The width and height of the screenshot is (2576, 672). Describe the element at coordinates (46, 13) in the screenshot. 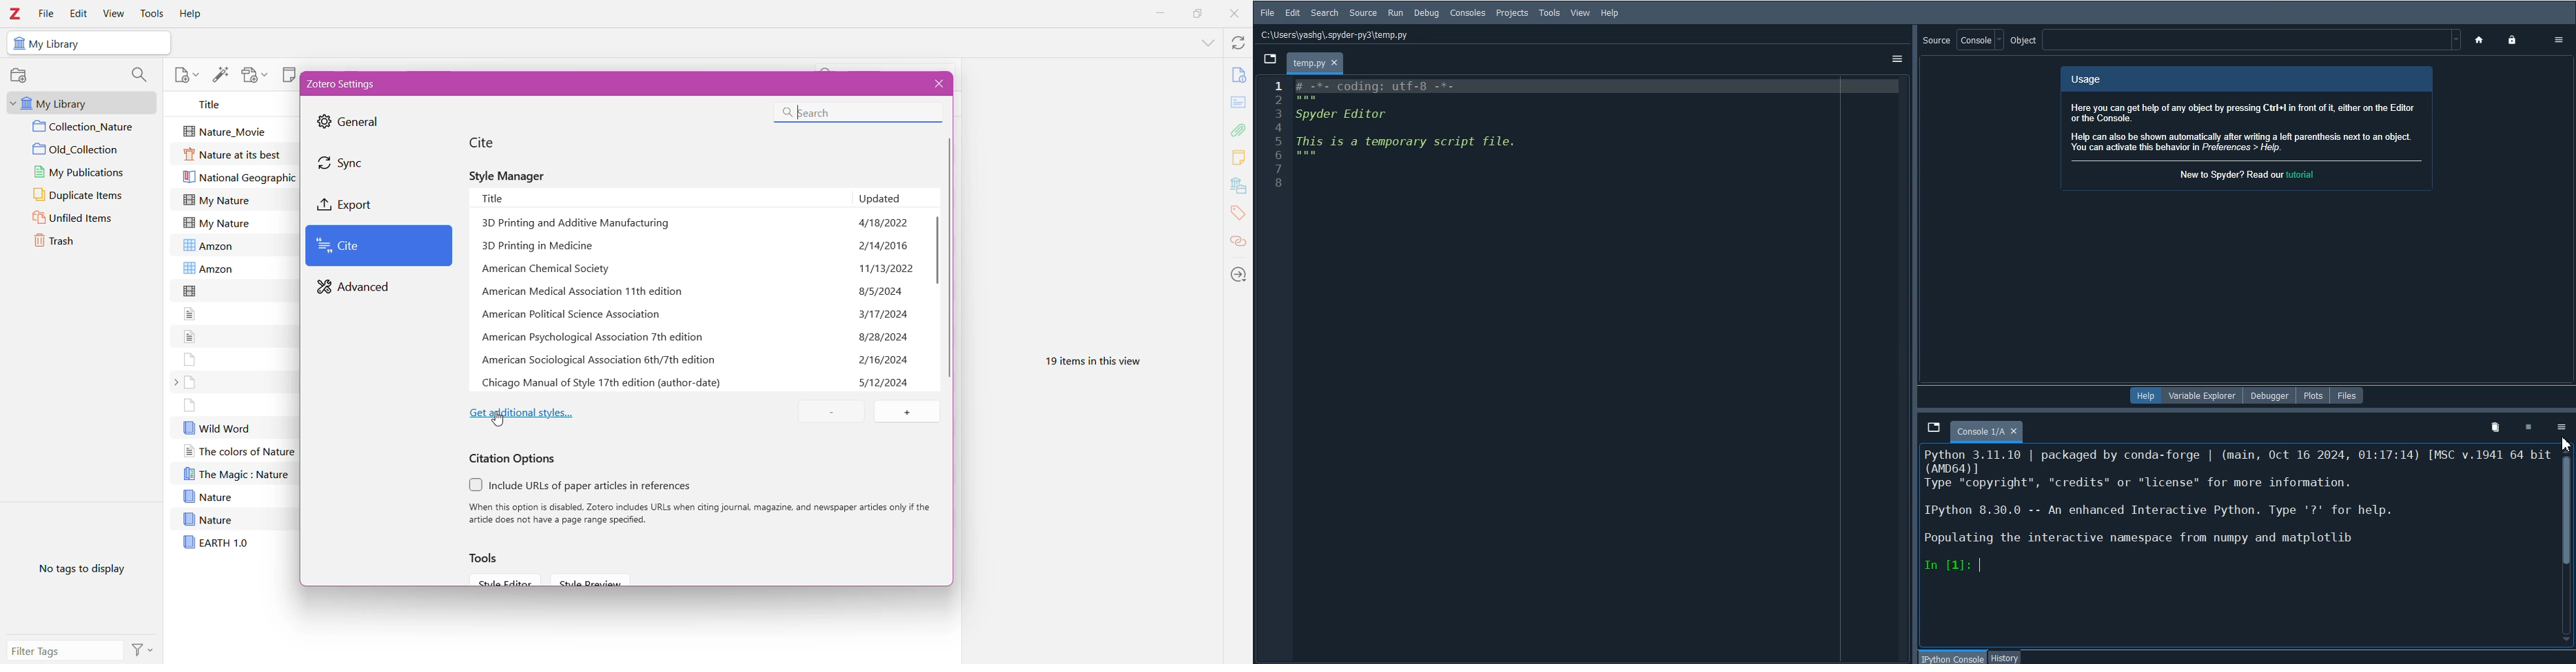

I see `File` at that location.